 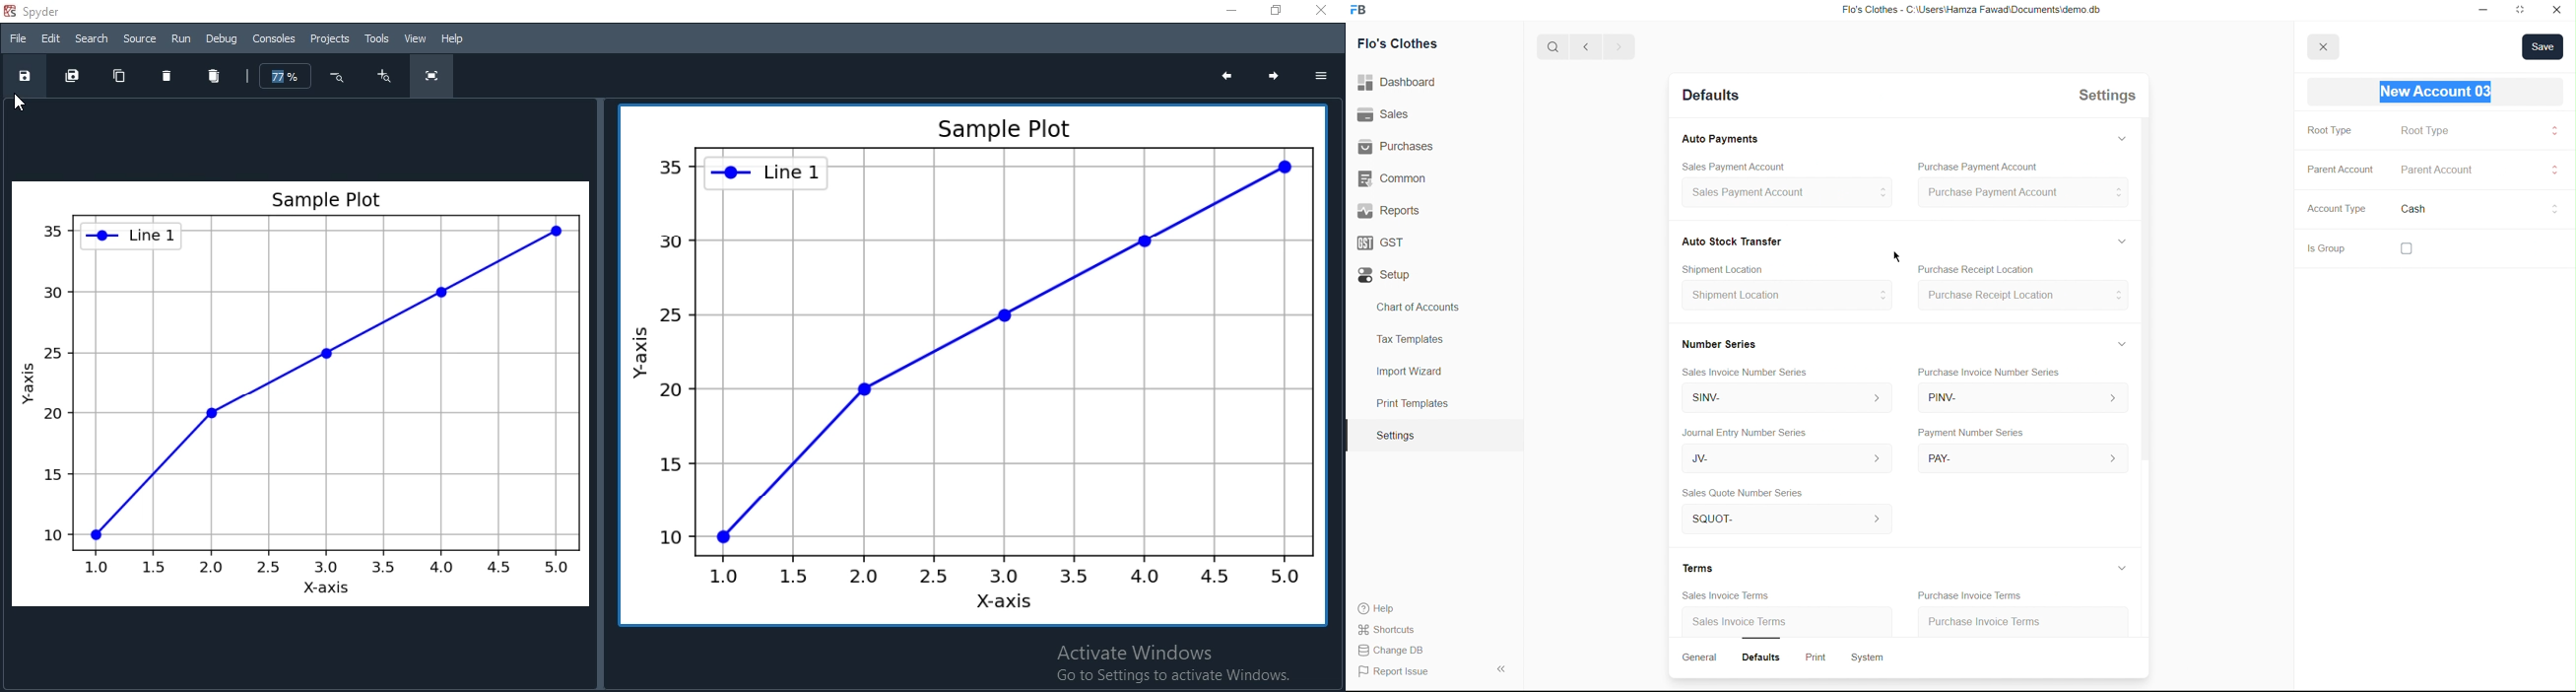 What do you see at coordinates (340, 77) in the screenshot?
I see `zoom out` at bounding box center [340, 77].